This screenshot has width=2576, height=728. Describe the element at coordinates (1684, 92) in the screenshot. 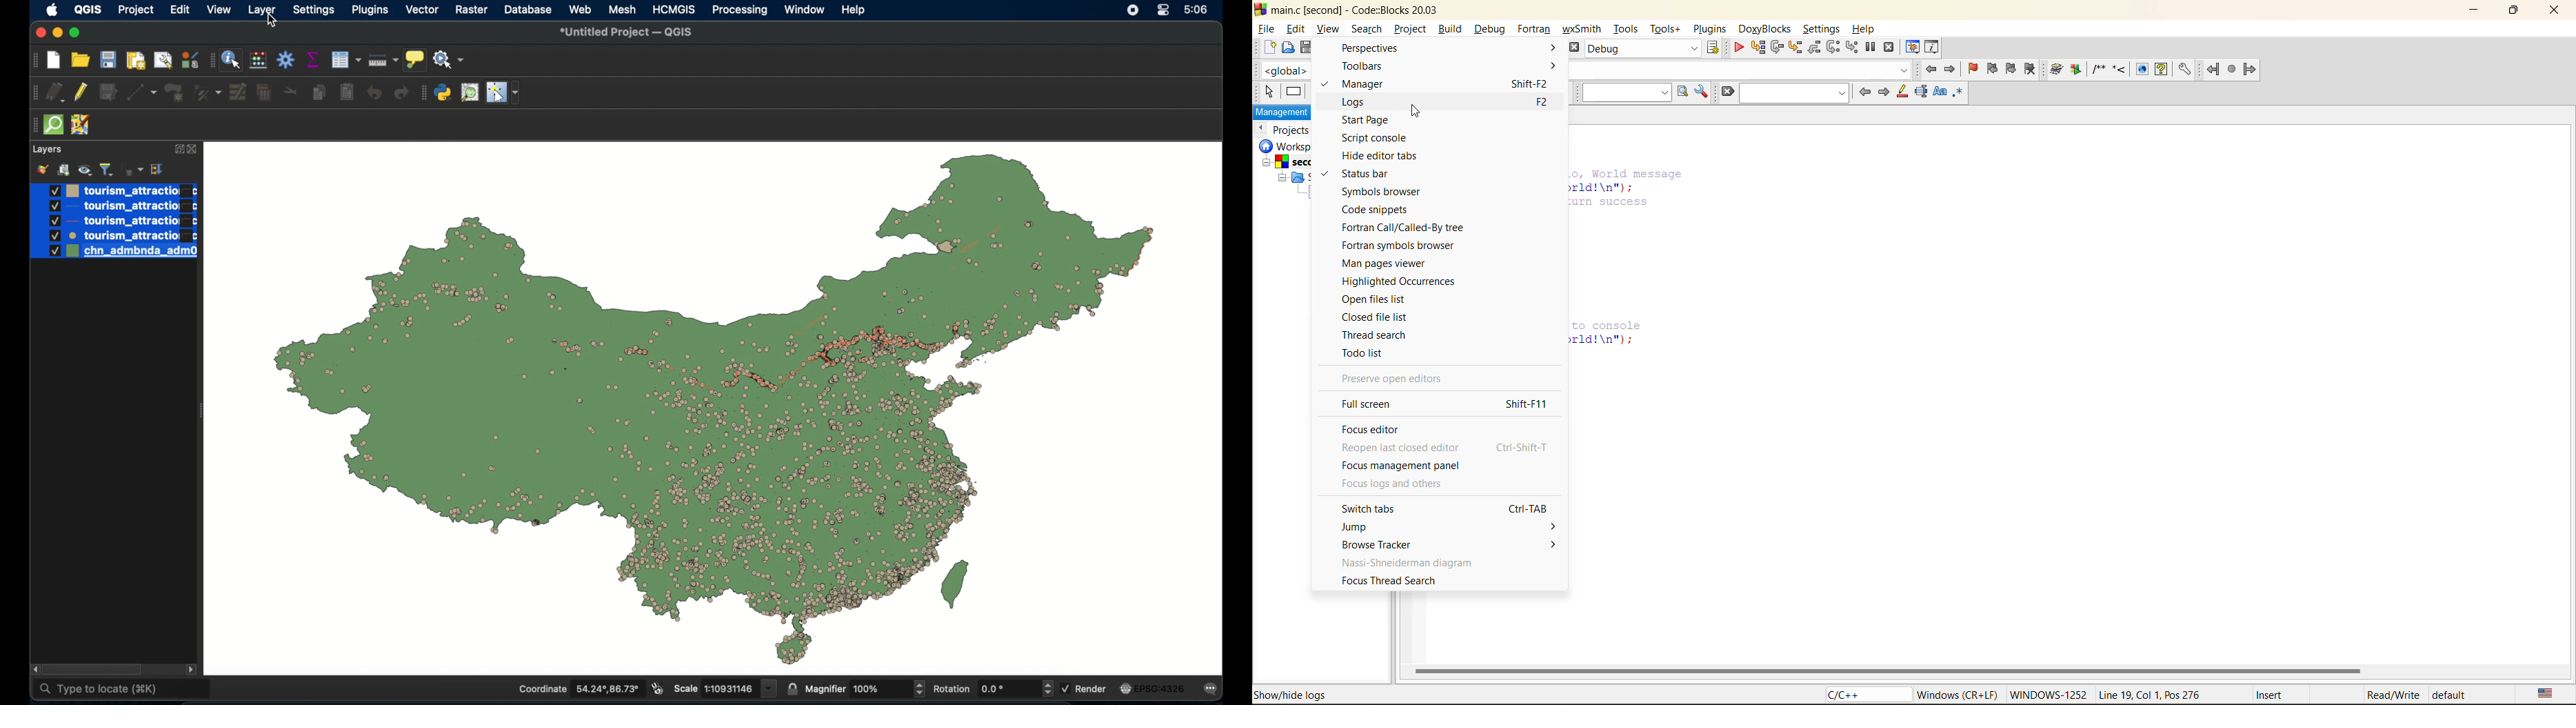

I see `run search` at that location.